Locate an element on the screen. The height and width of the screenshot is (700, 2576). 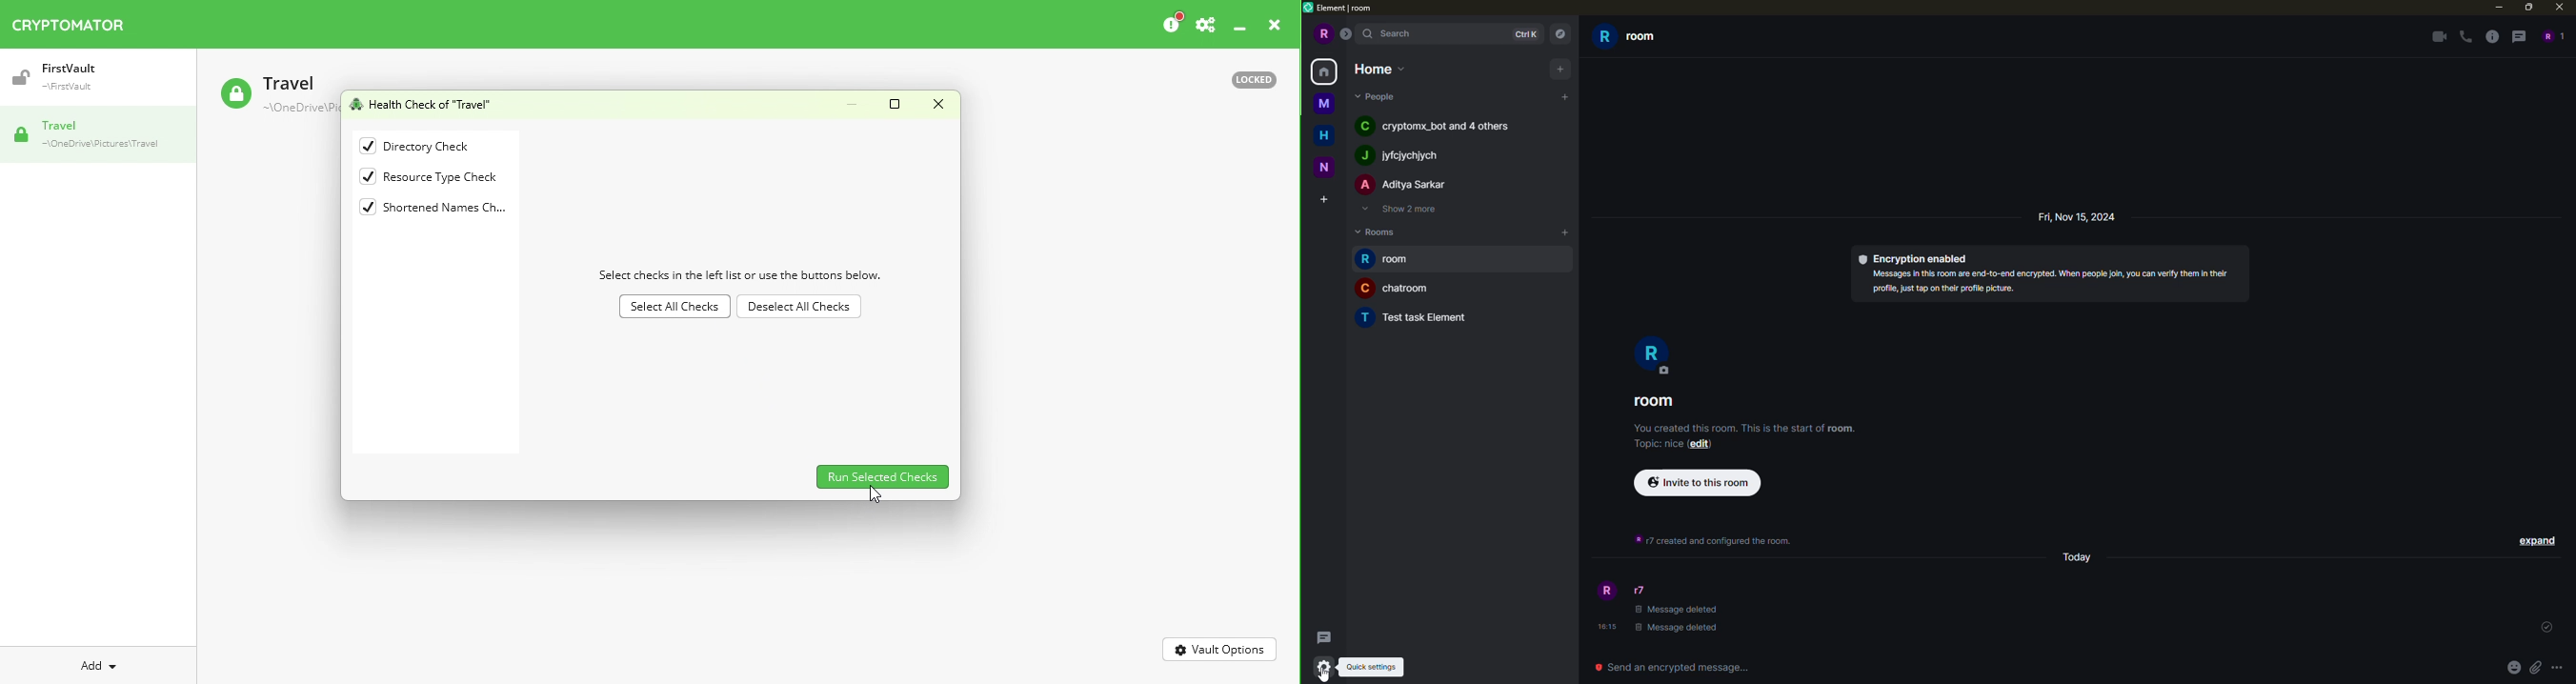
send encrypted message is located at coordinates (1669, 667).